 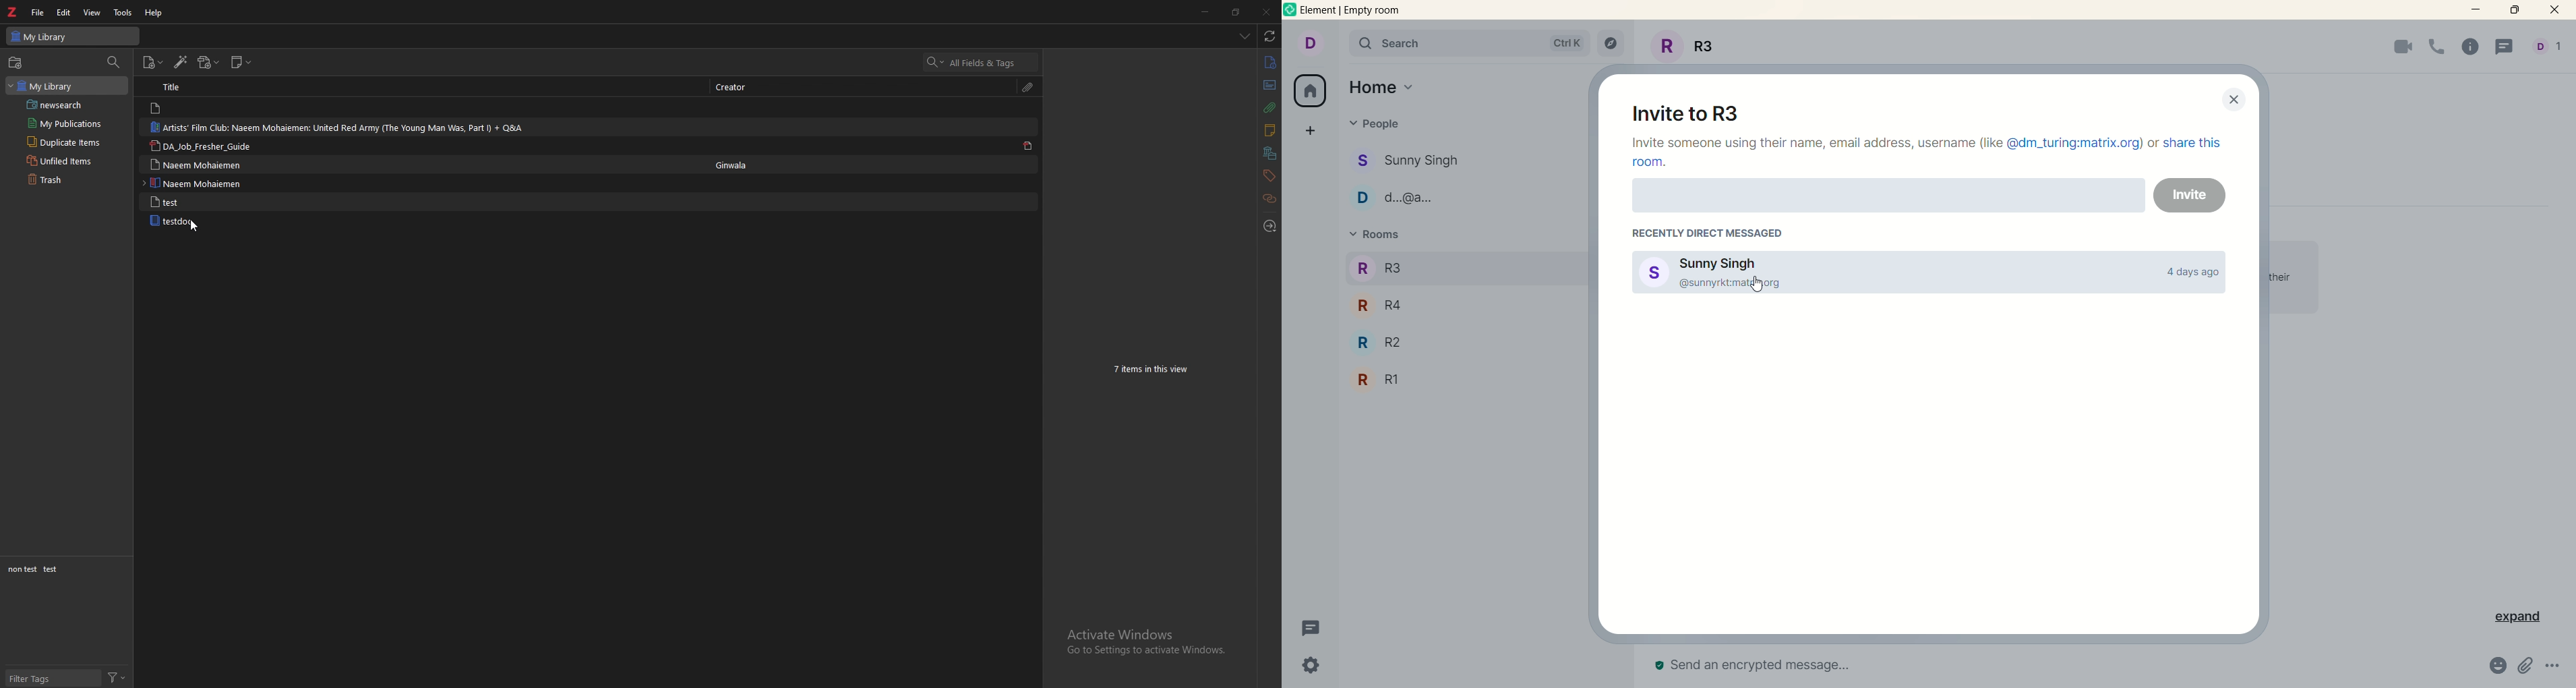 What do you see at coordinates (70, 123) in the screenshot?
I see `my publications` at bounding box center [70, 123].